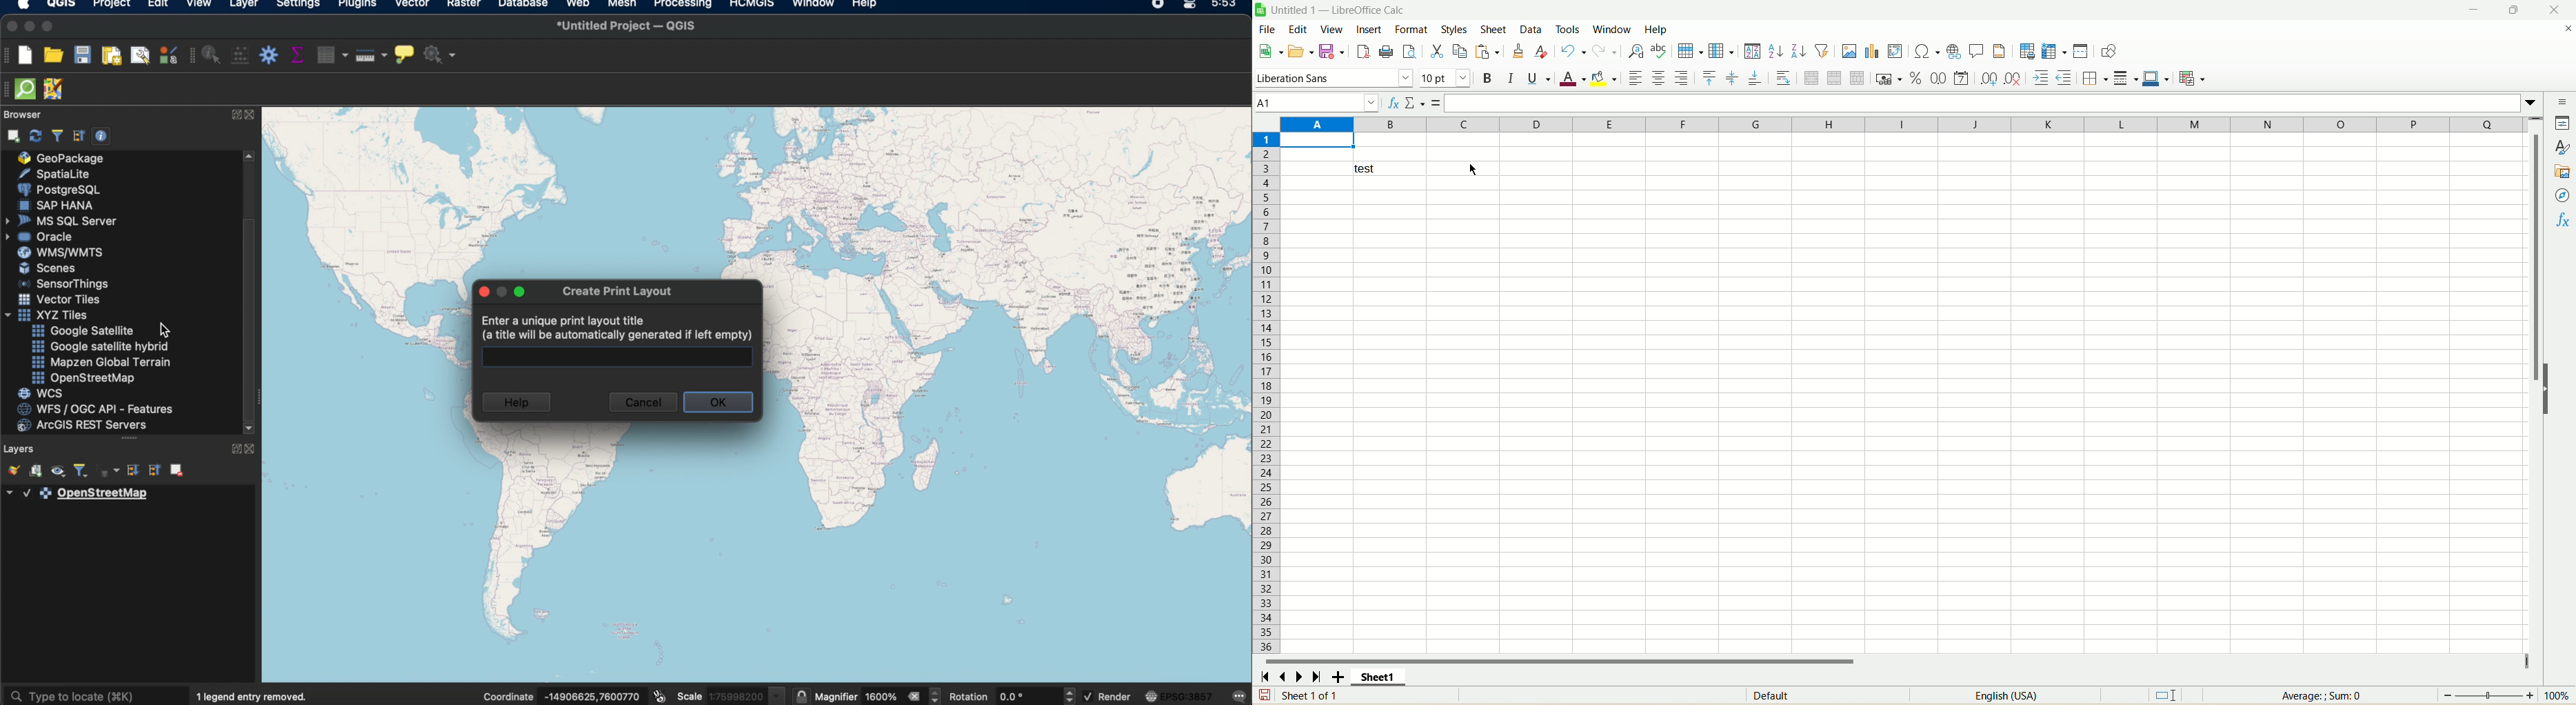  Describe the element at coordinates (59, 253) in the screenshot. I see `was/wmts` at that location.